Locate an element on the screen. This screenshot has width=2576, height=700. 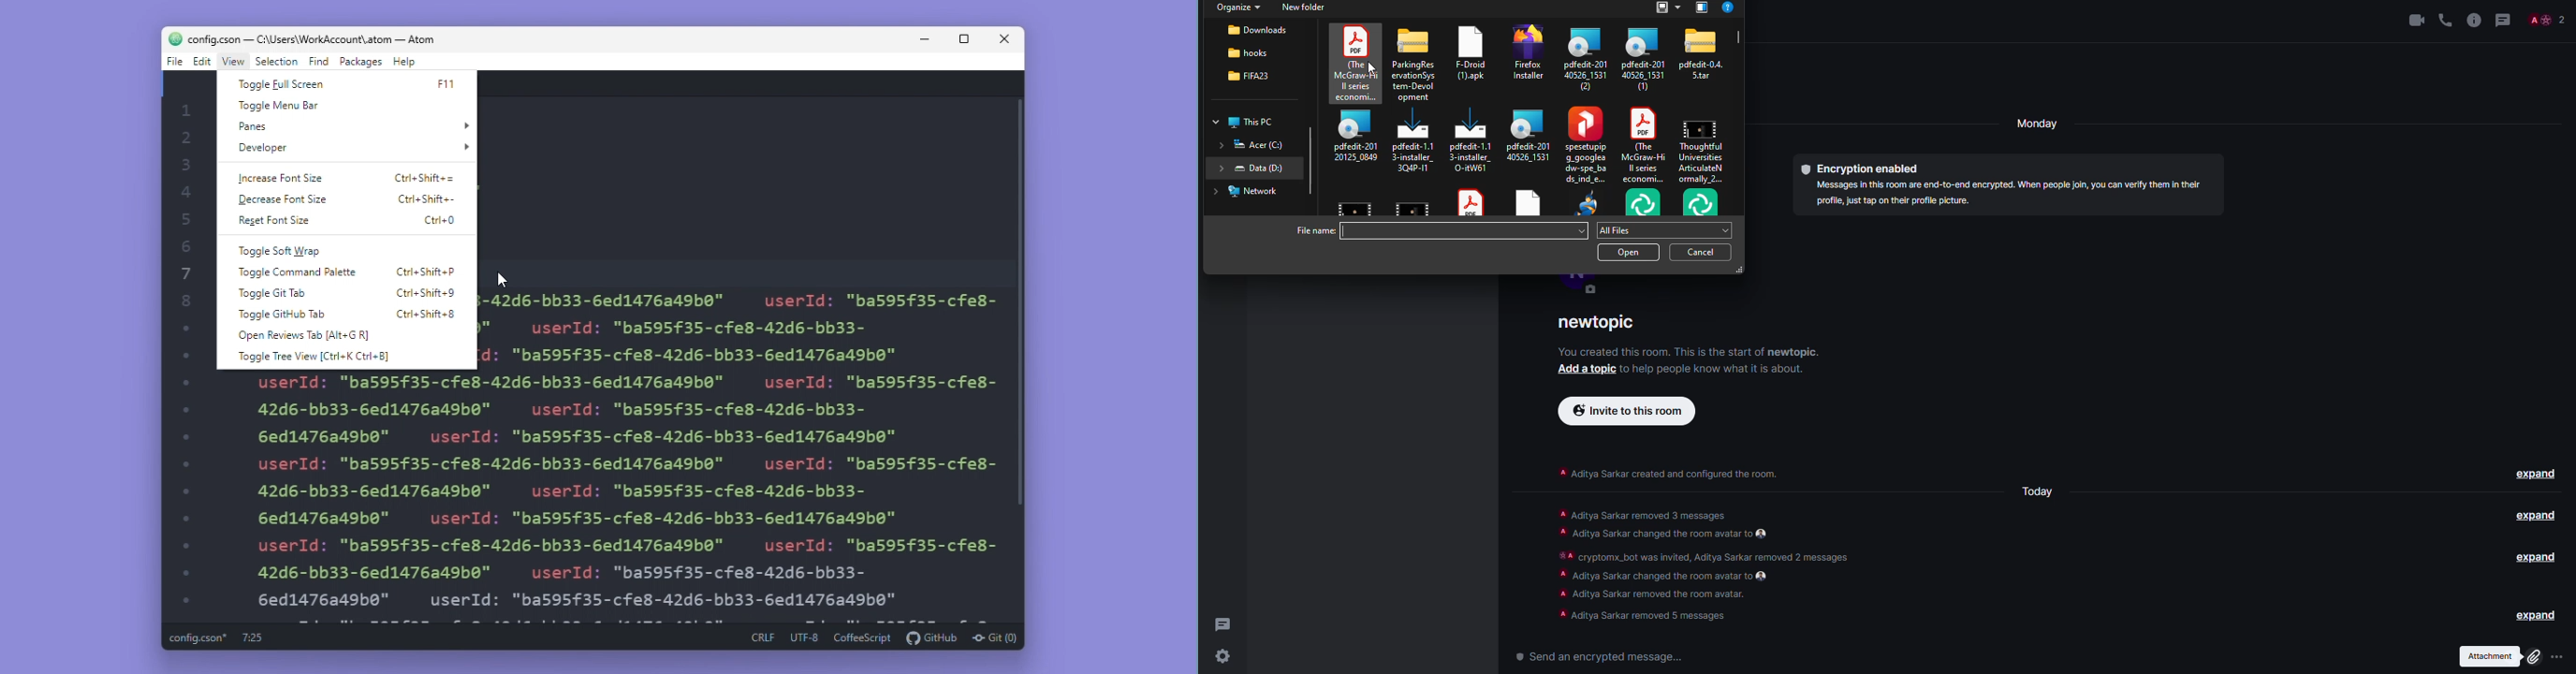
file name is located at coordinates (1315, 231).